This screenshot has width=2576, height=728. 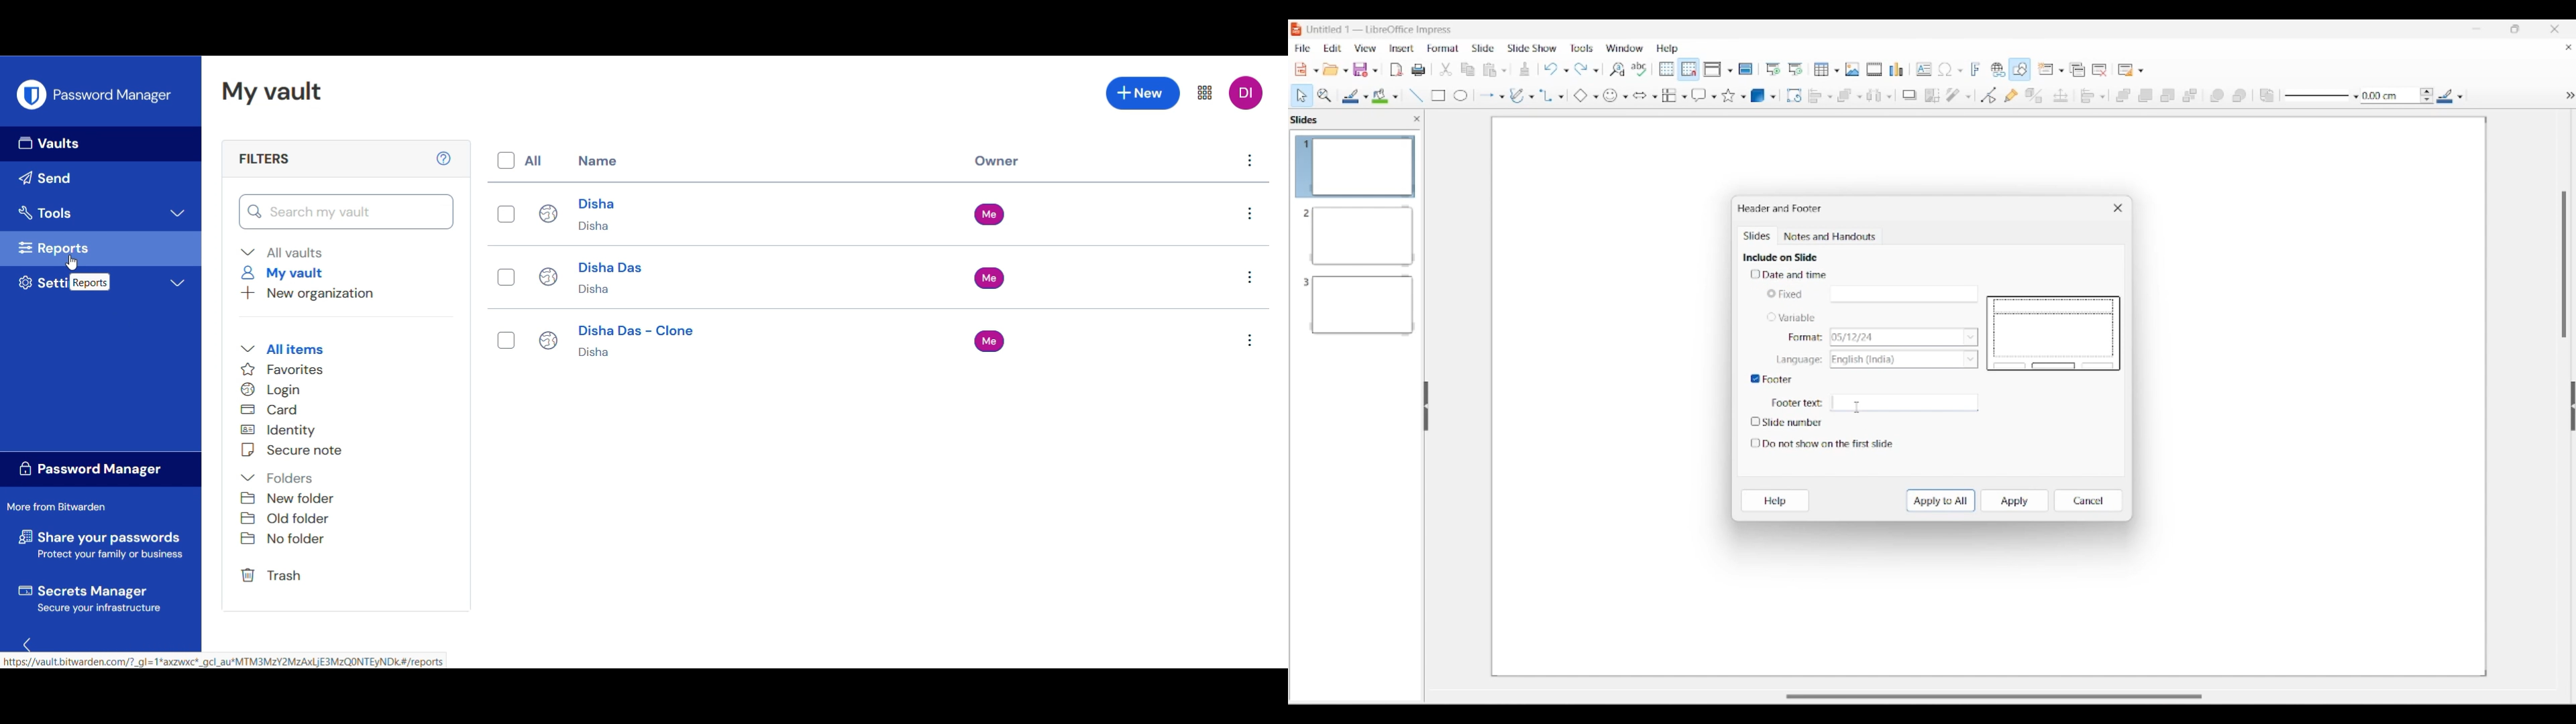 I want to click on Select at least 3 objects to distribute, so click(x=1879, y=95).